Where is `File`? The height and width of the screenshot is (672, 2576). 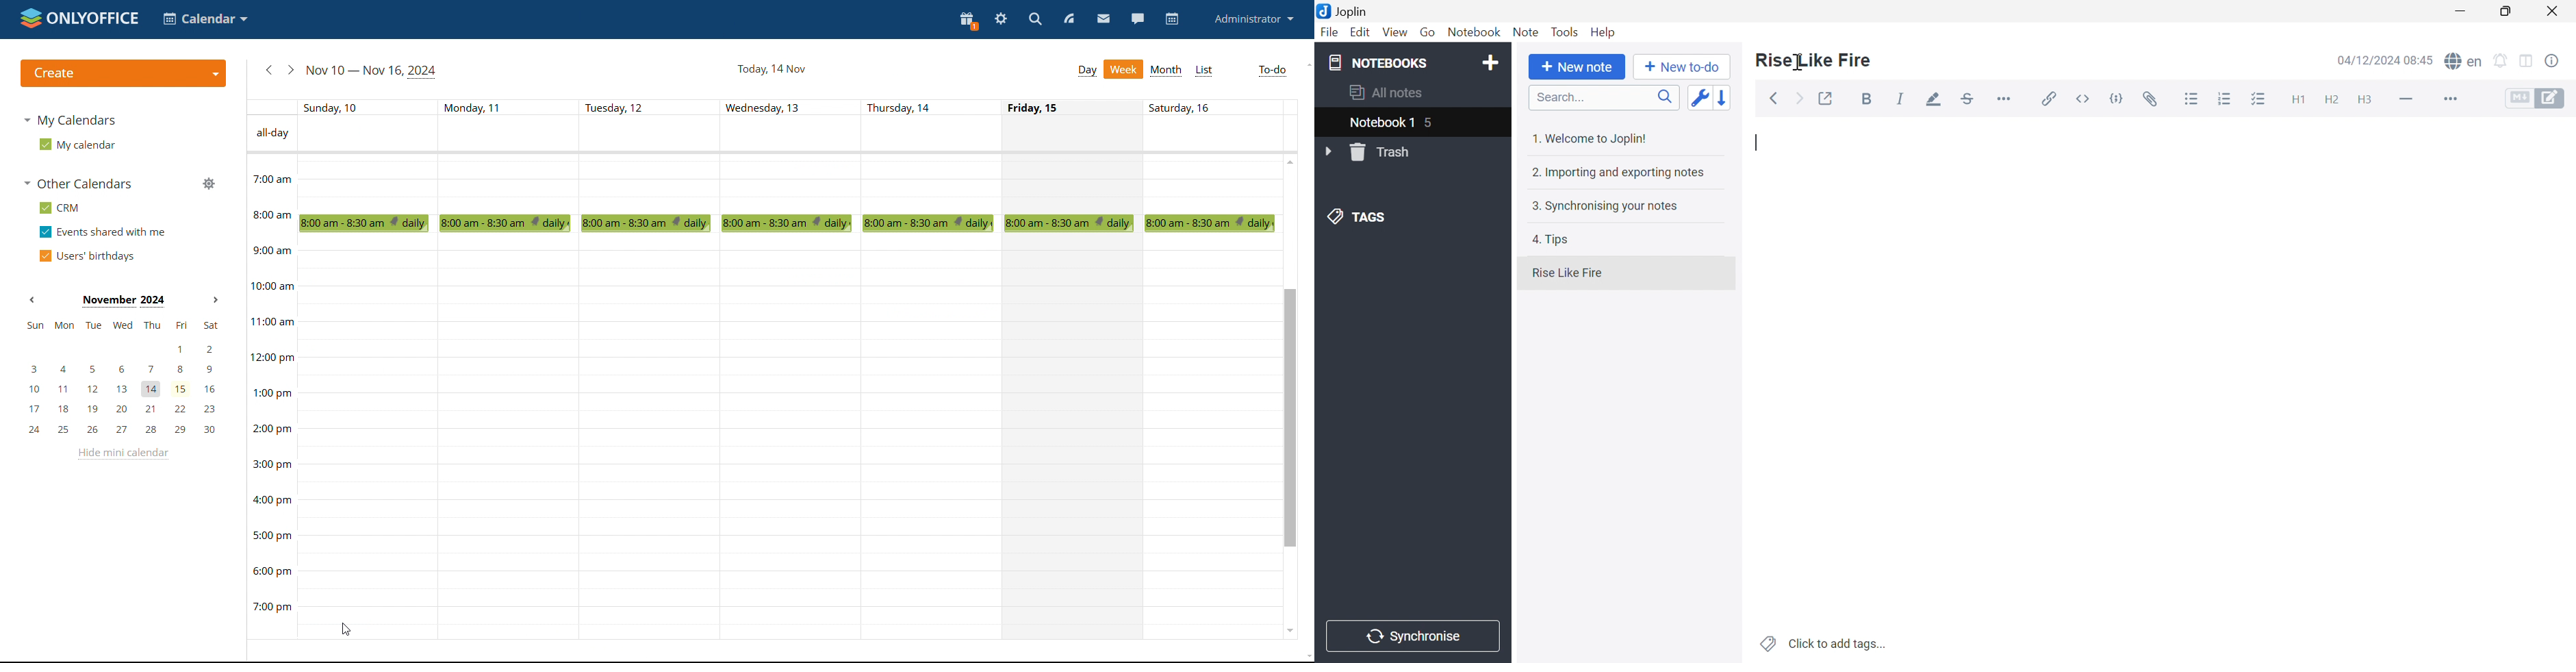
File is located at coordinates (1329, 32).